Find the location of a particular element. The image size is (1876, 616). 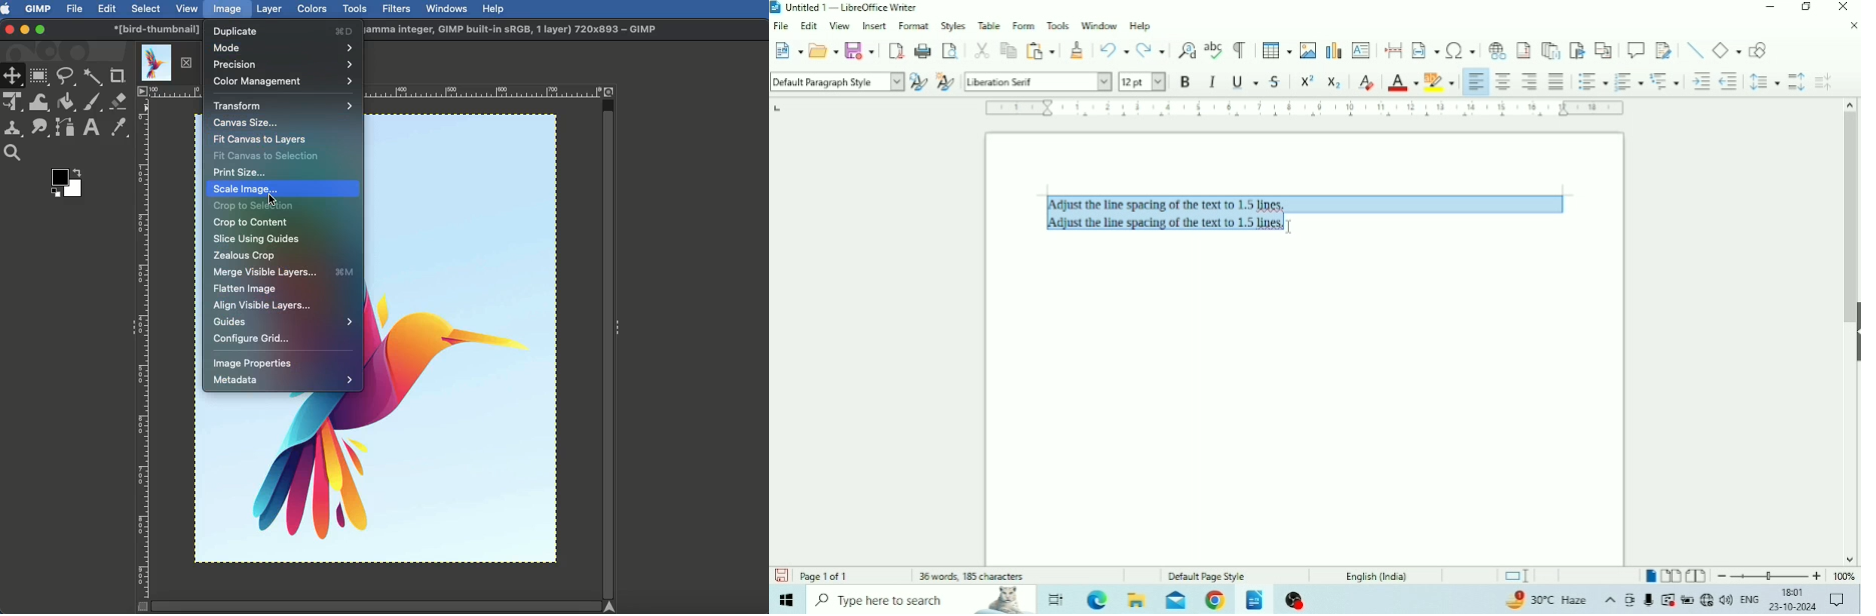

Tab is located at coordinates (165, 59).